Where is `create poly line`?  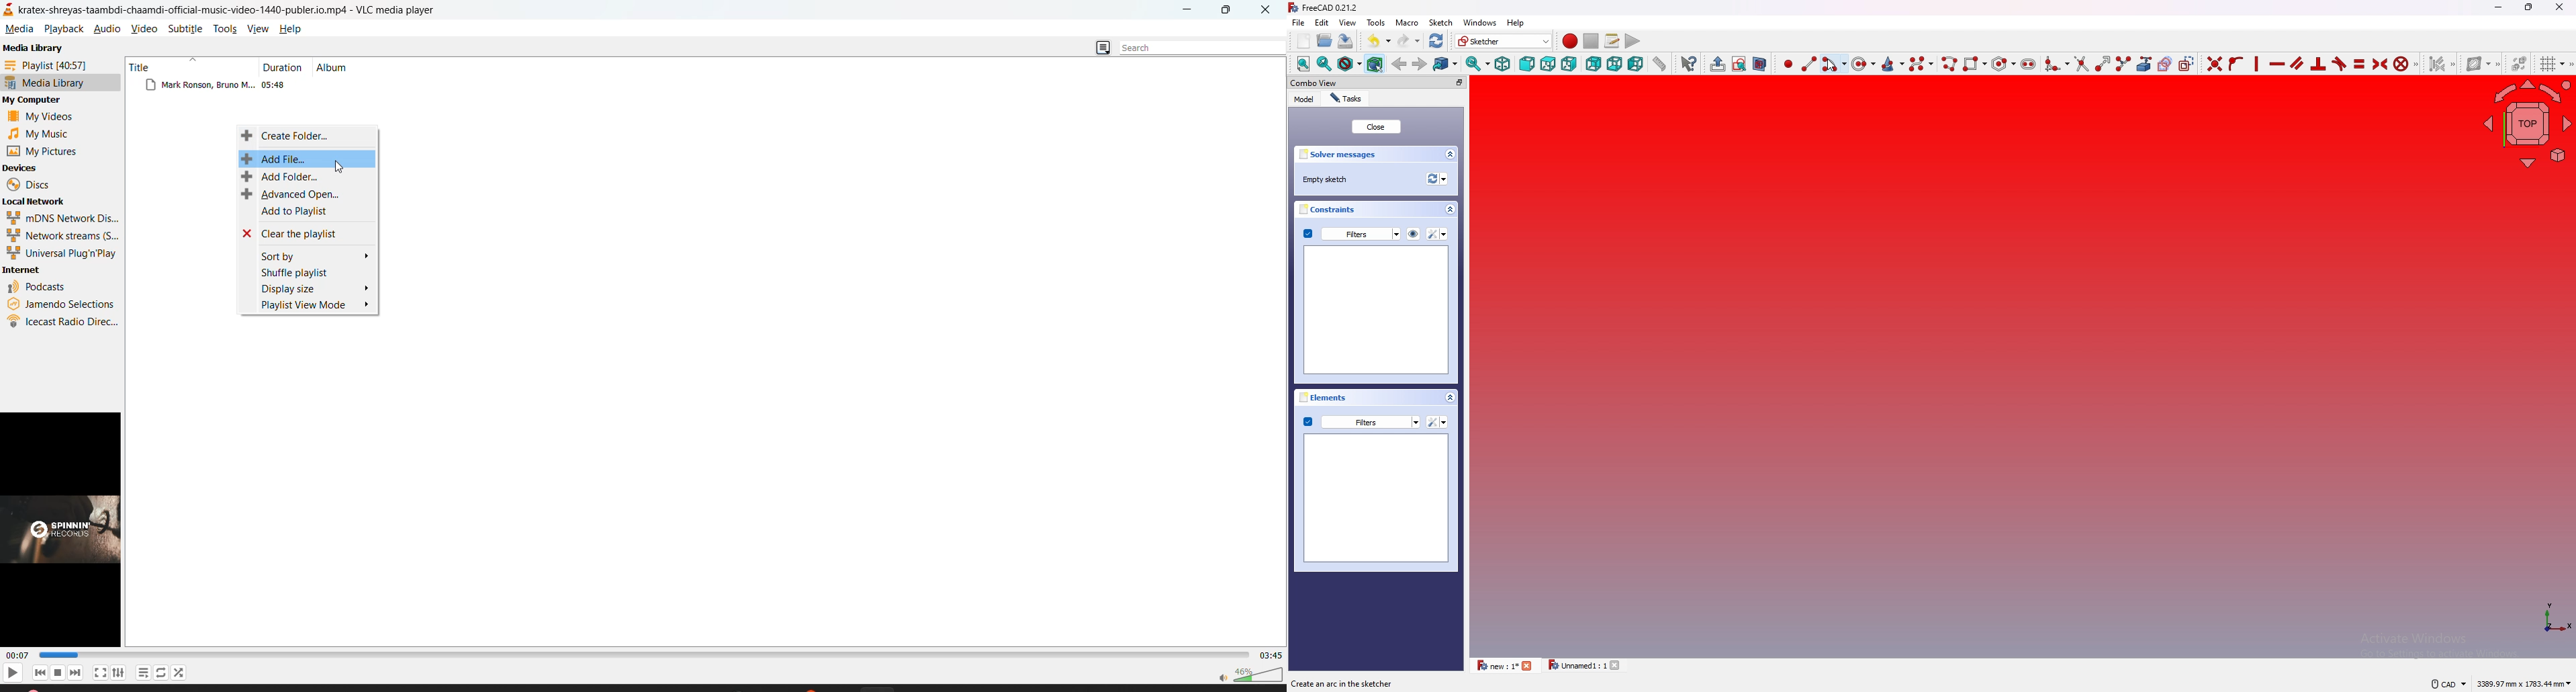
create poly line is located at coordinates (1948, 64).